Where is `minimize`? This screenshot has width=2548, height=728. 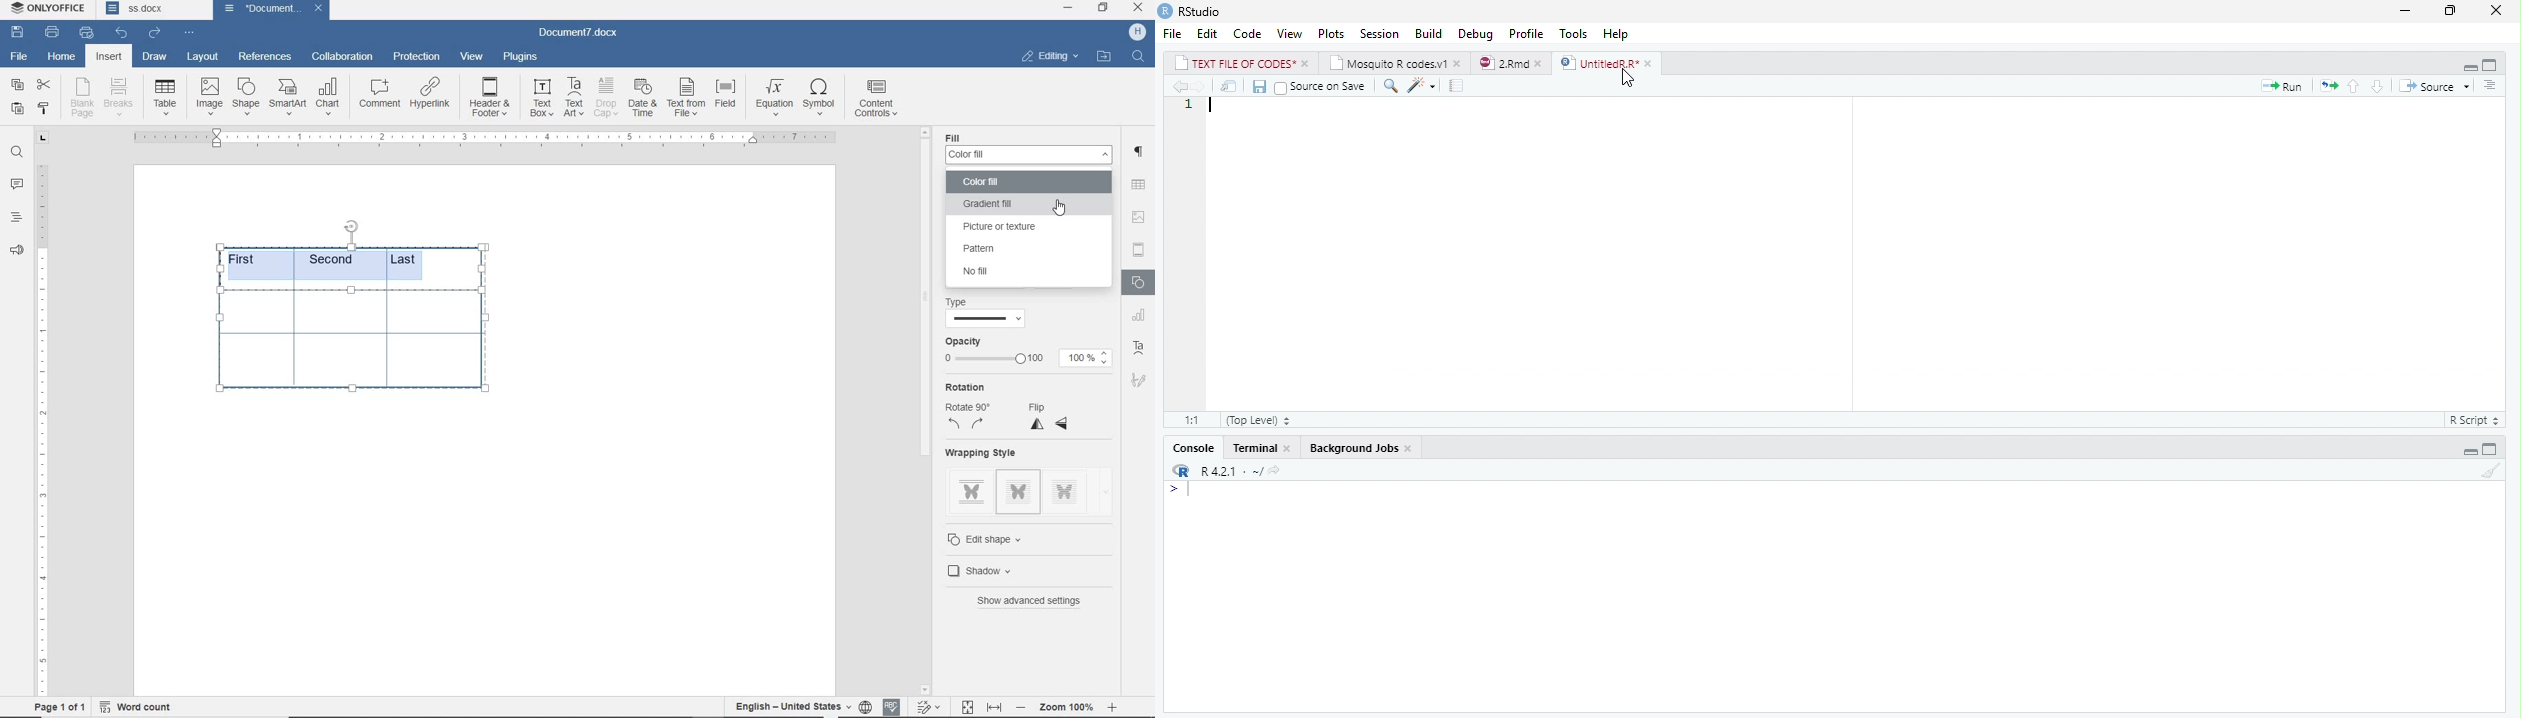
minimize is located at coordinates (2405, 12).